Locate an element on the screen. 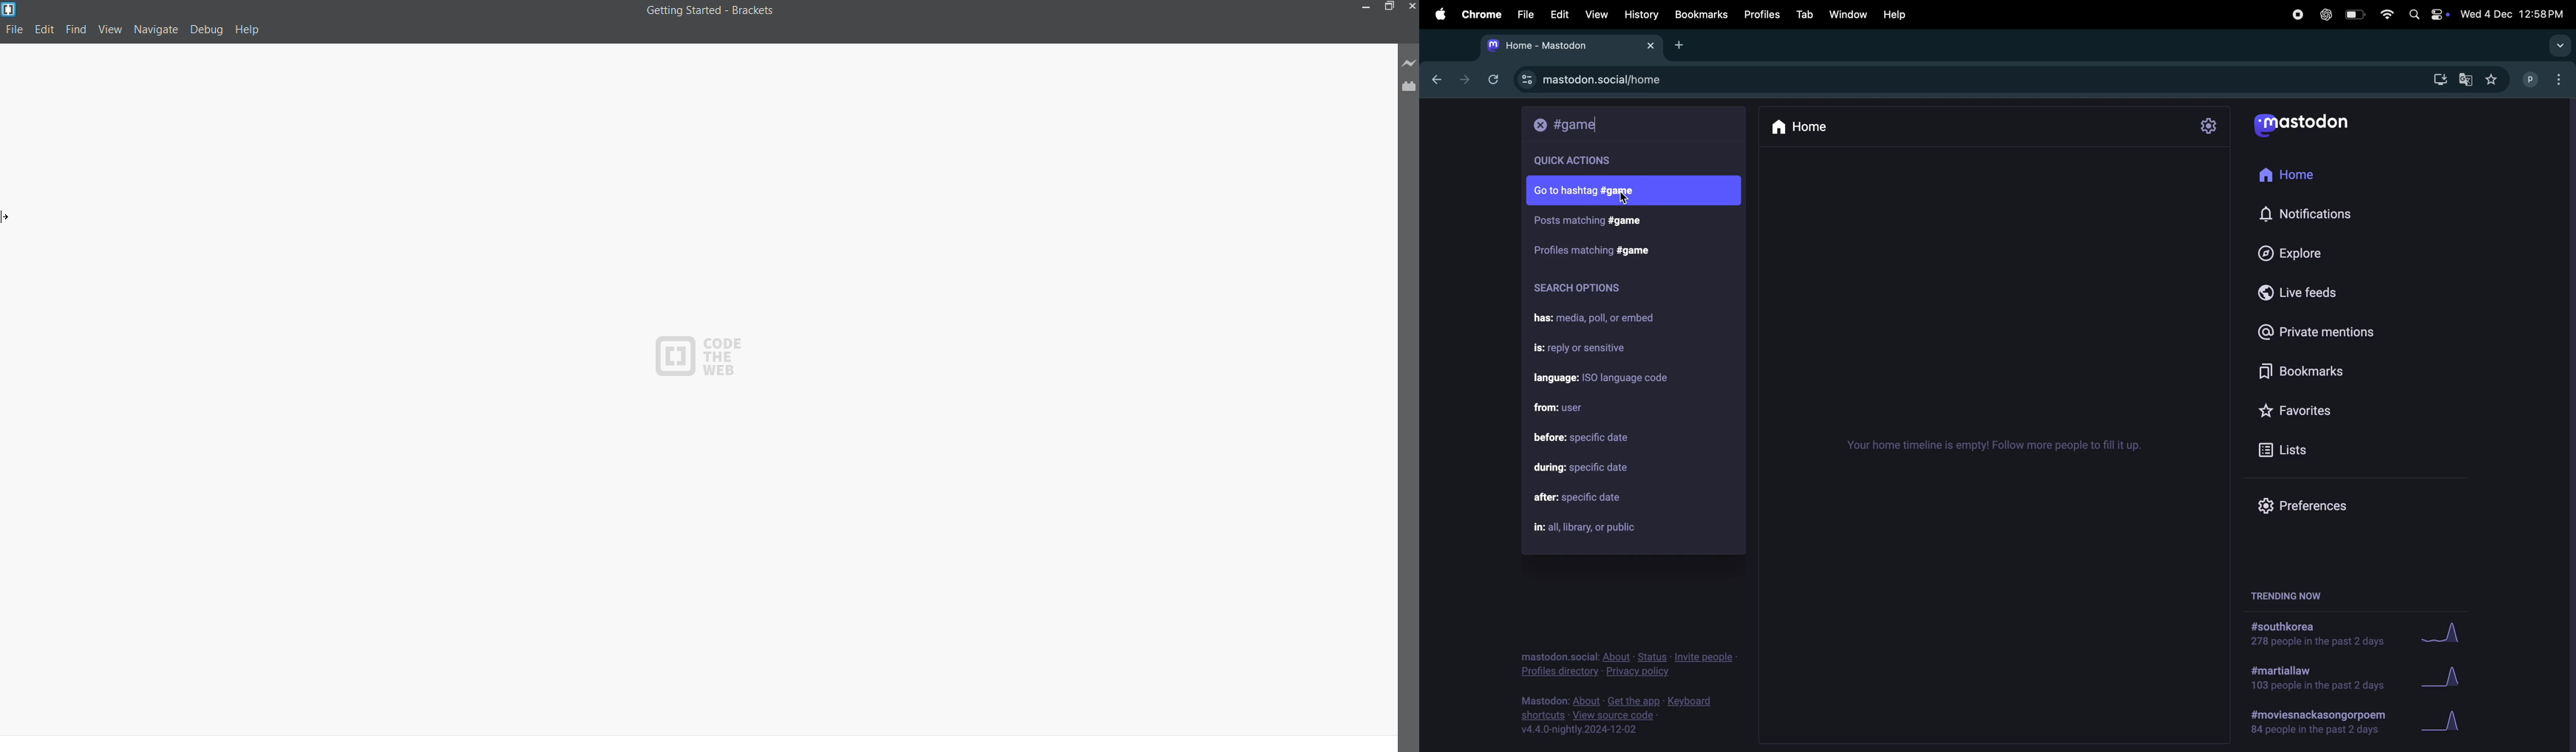 Image resolution: width=2576 pixels, height=756 pixels. Bookmarks is located at coordinates (2332, 373).